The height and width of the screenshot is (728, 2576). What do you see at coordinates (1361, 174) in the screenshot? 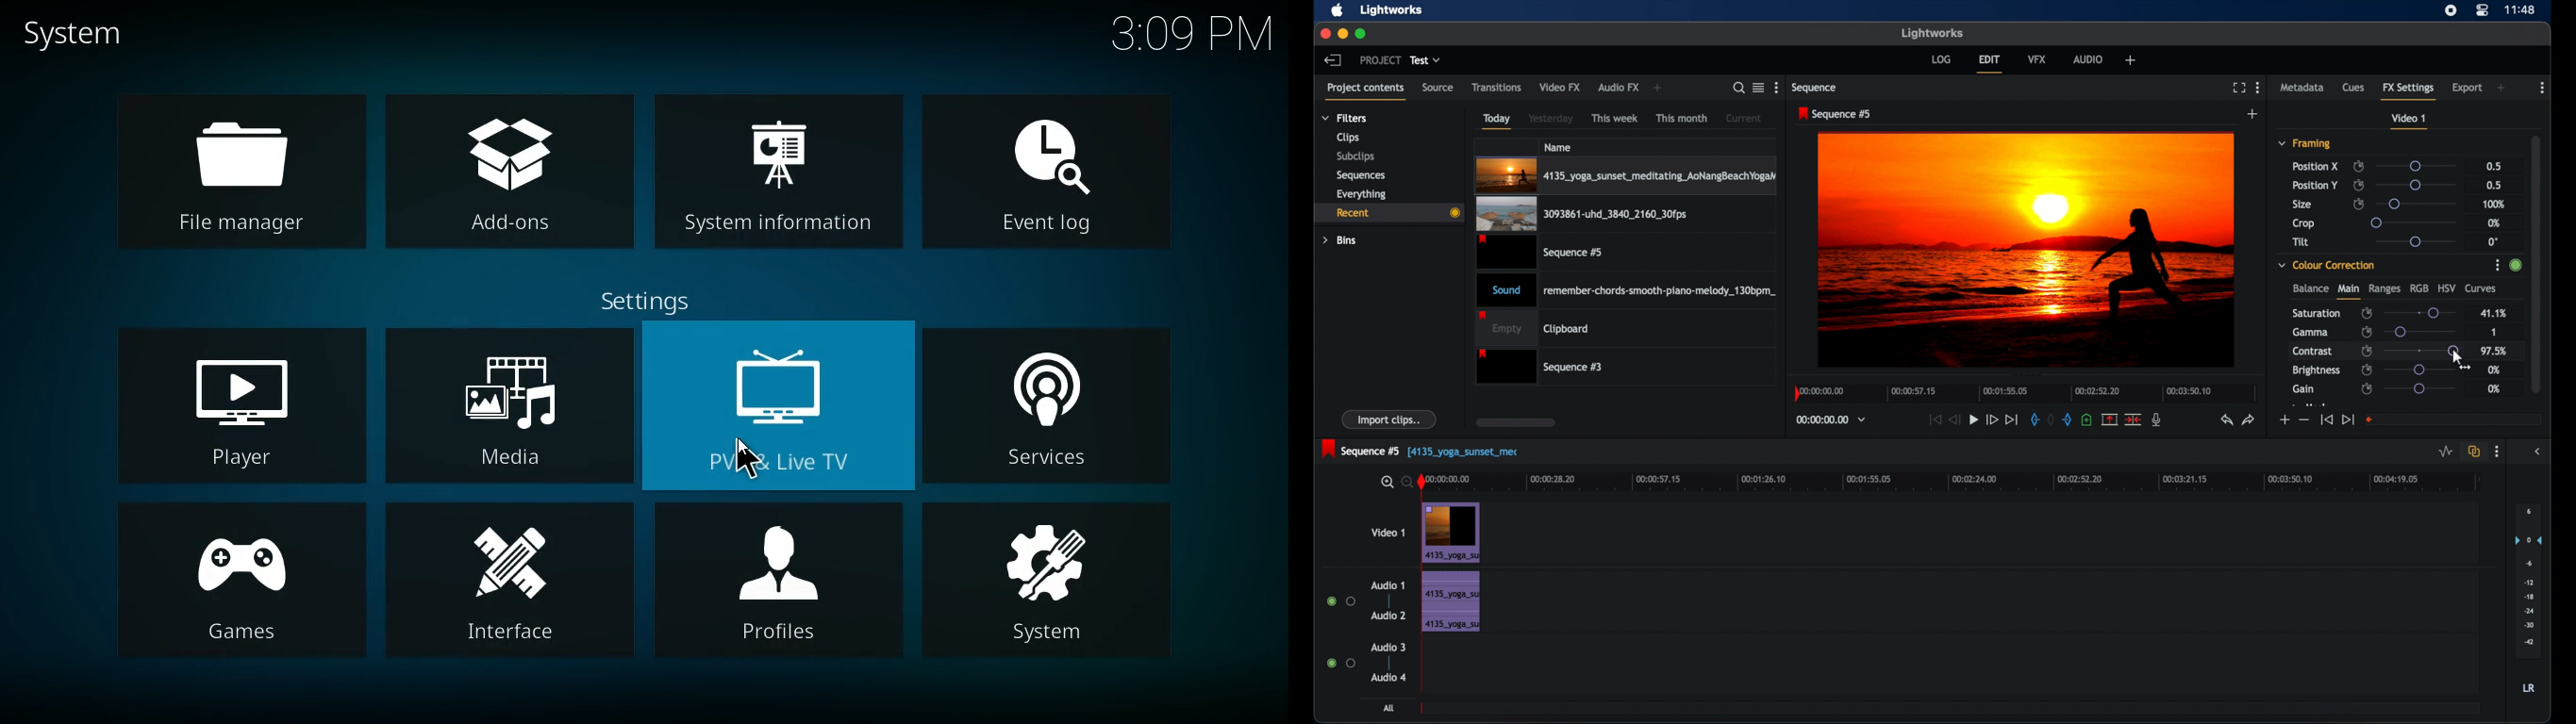
I see `sequences` at bounding box center [1361, 174].